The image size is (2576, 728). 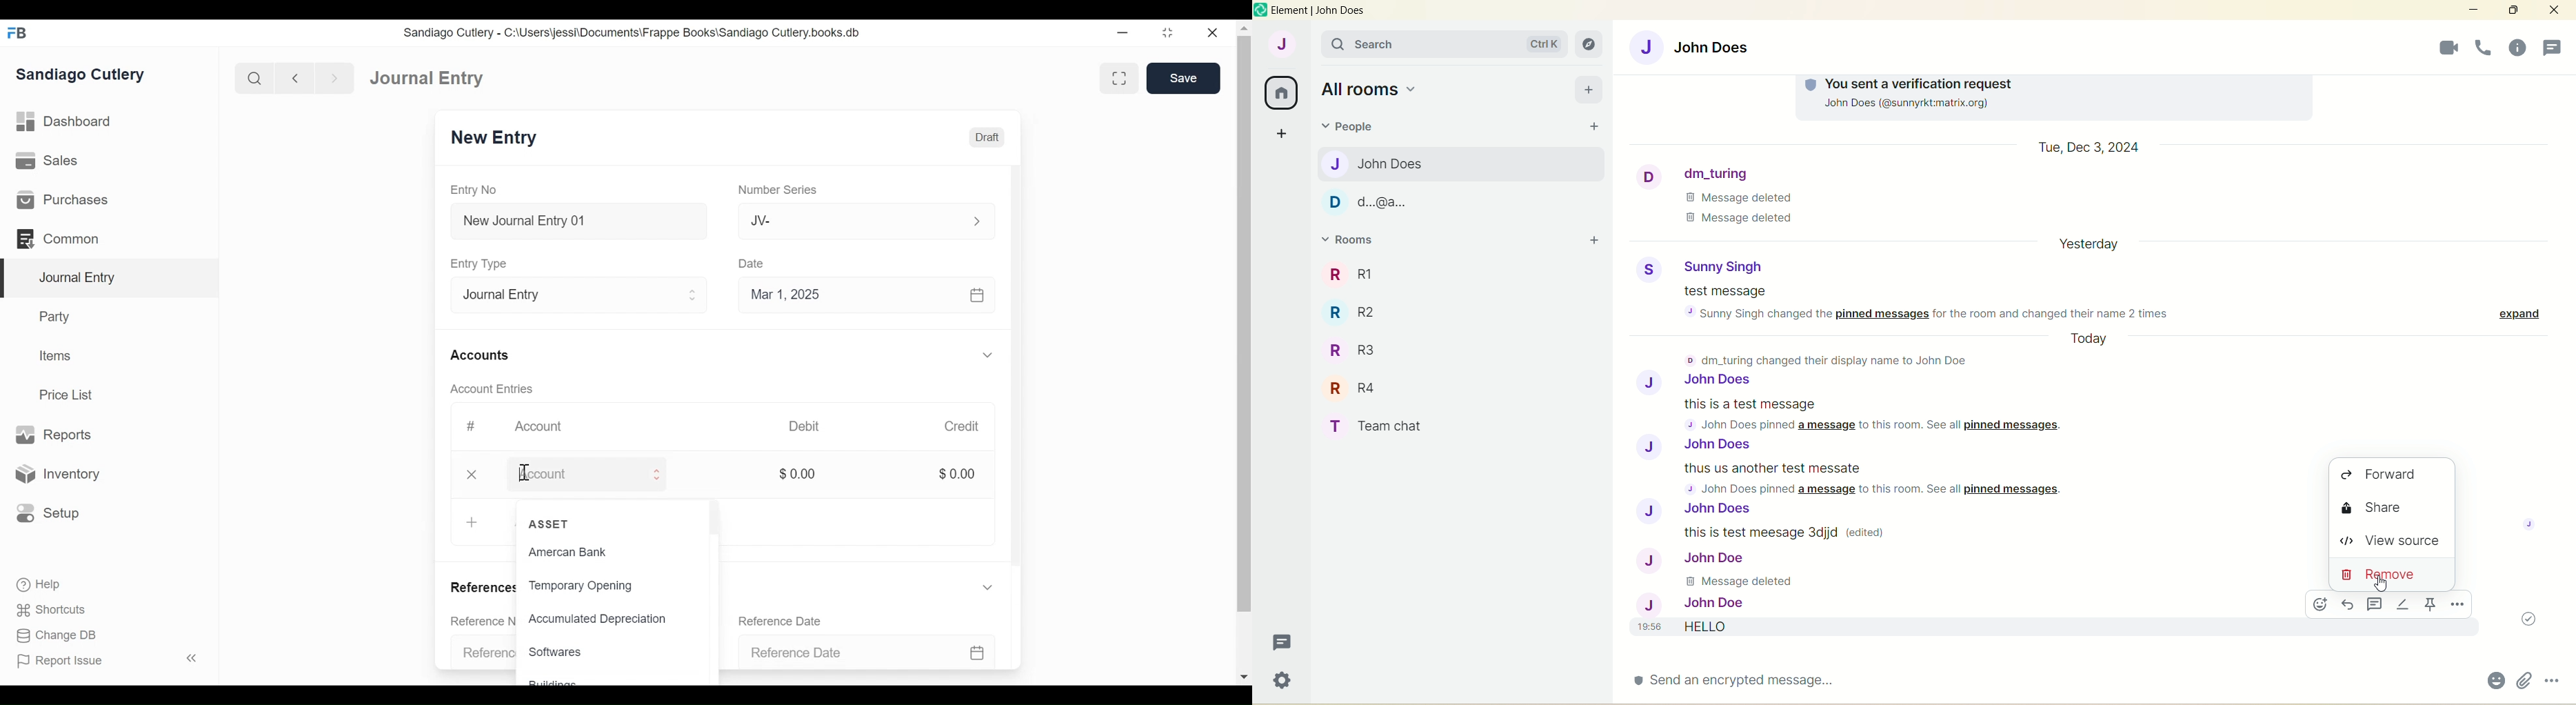 I want to click on reply, so click(x=2349, y=605).